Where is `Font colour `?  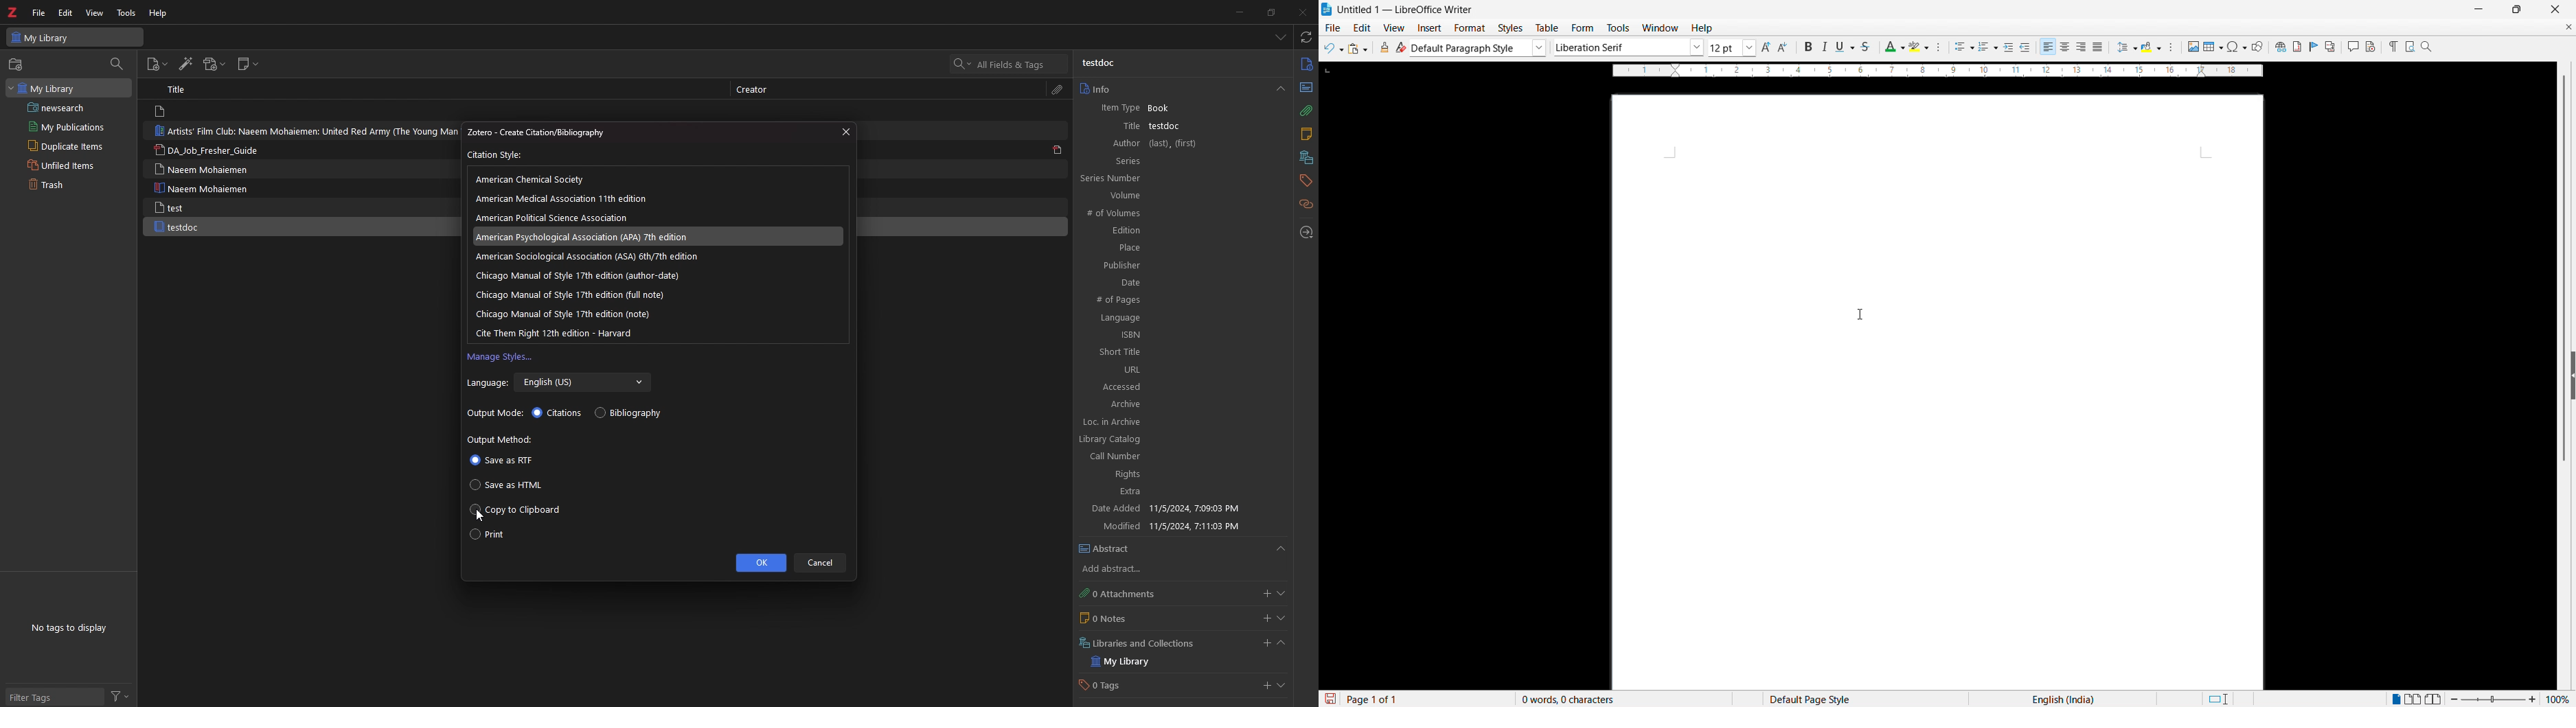 Font colour  is located at coordinates (1894, 47).